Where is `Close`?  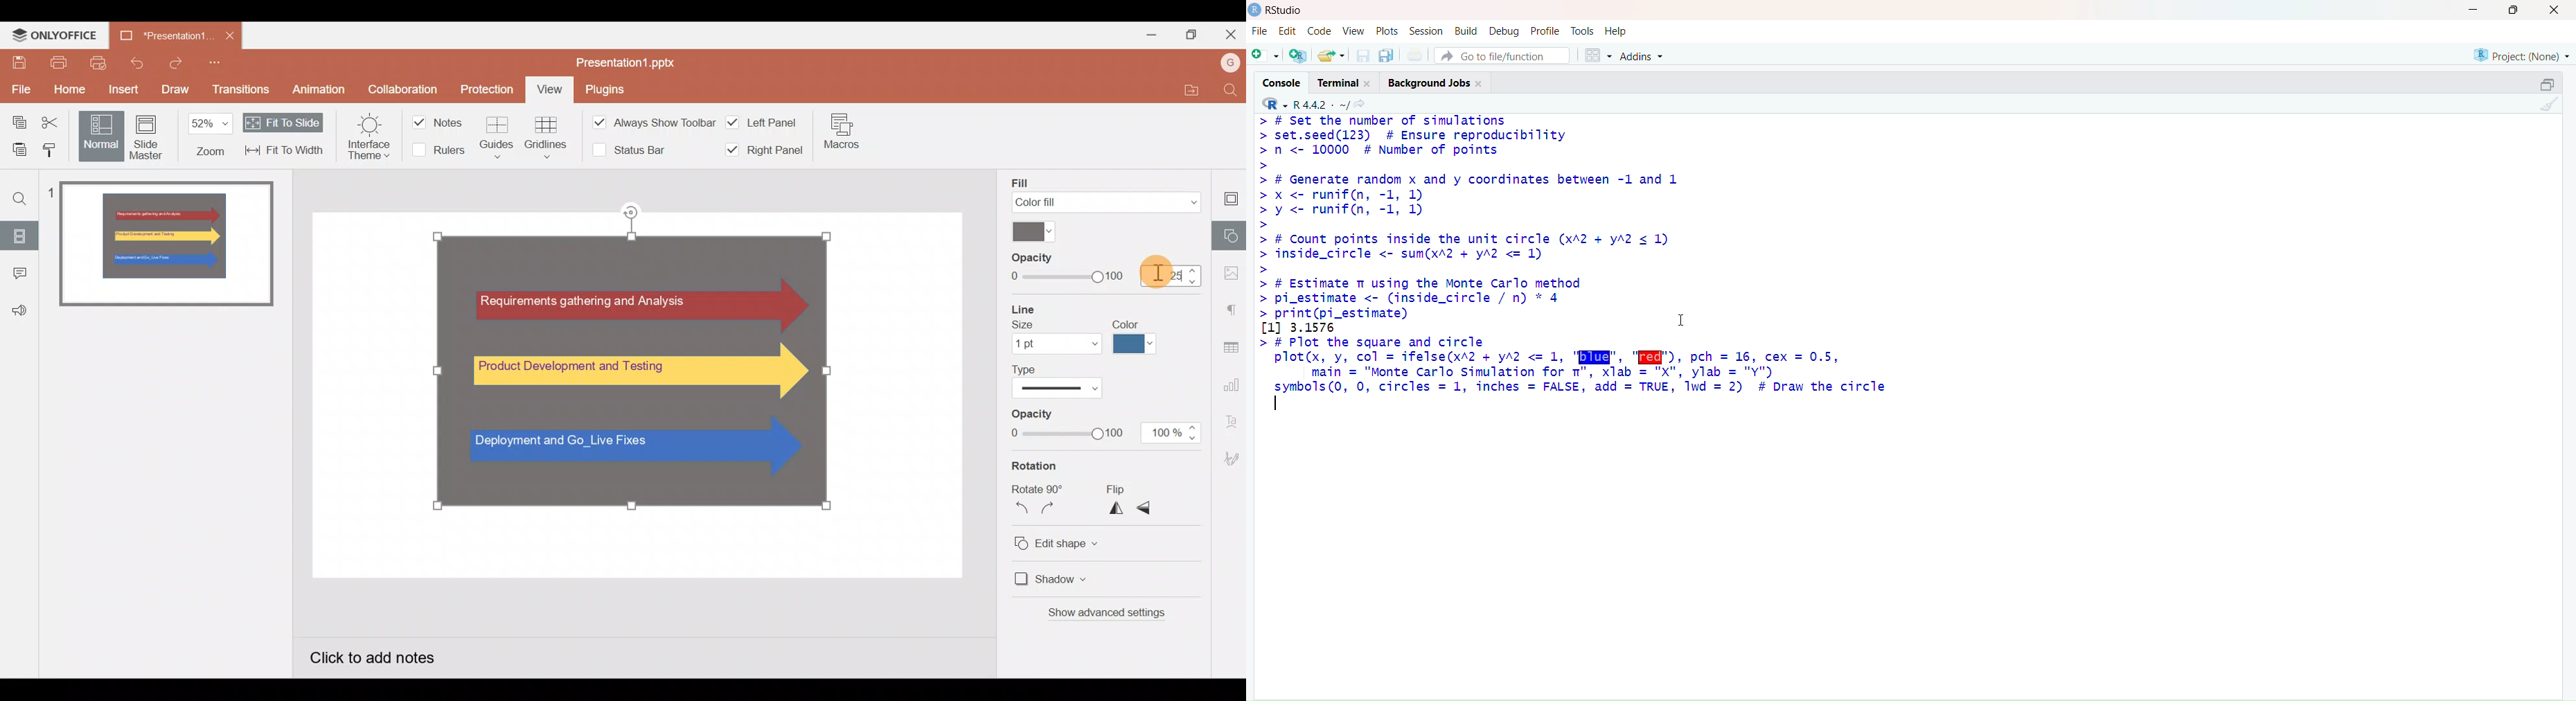 Close is located at coordinates (1229, 36).